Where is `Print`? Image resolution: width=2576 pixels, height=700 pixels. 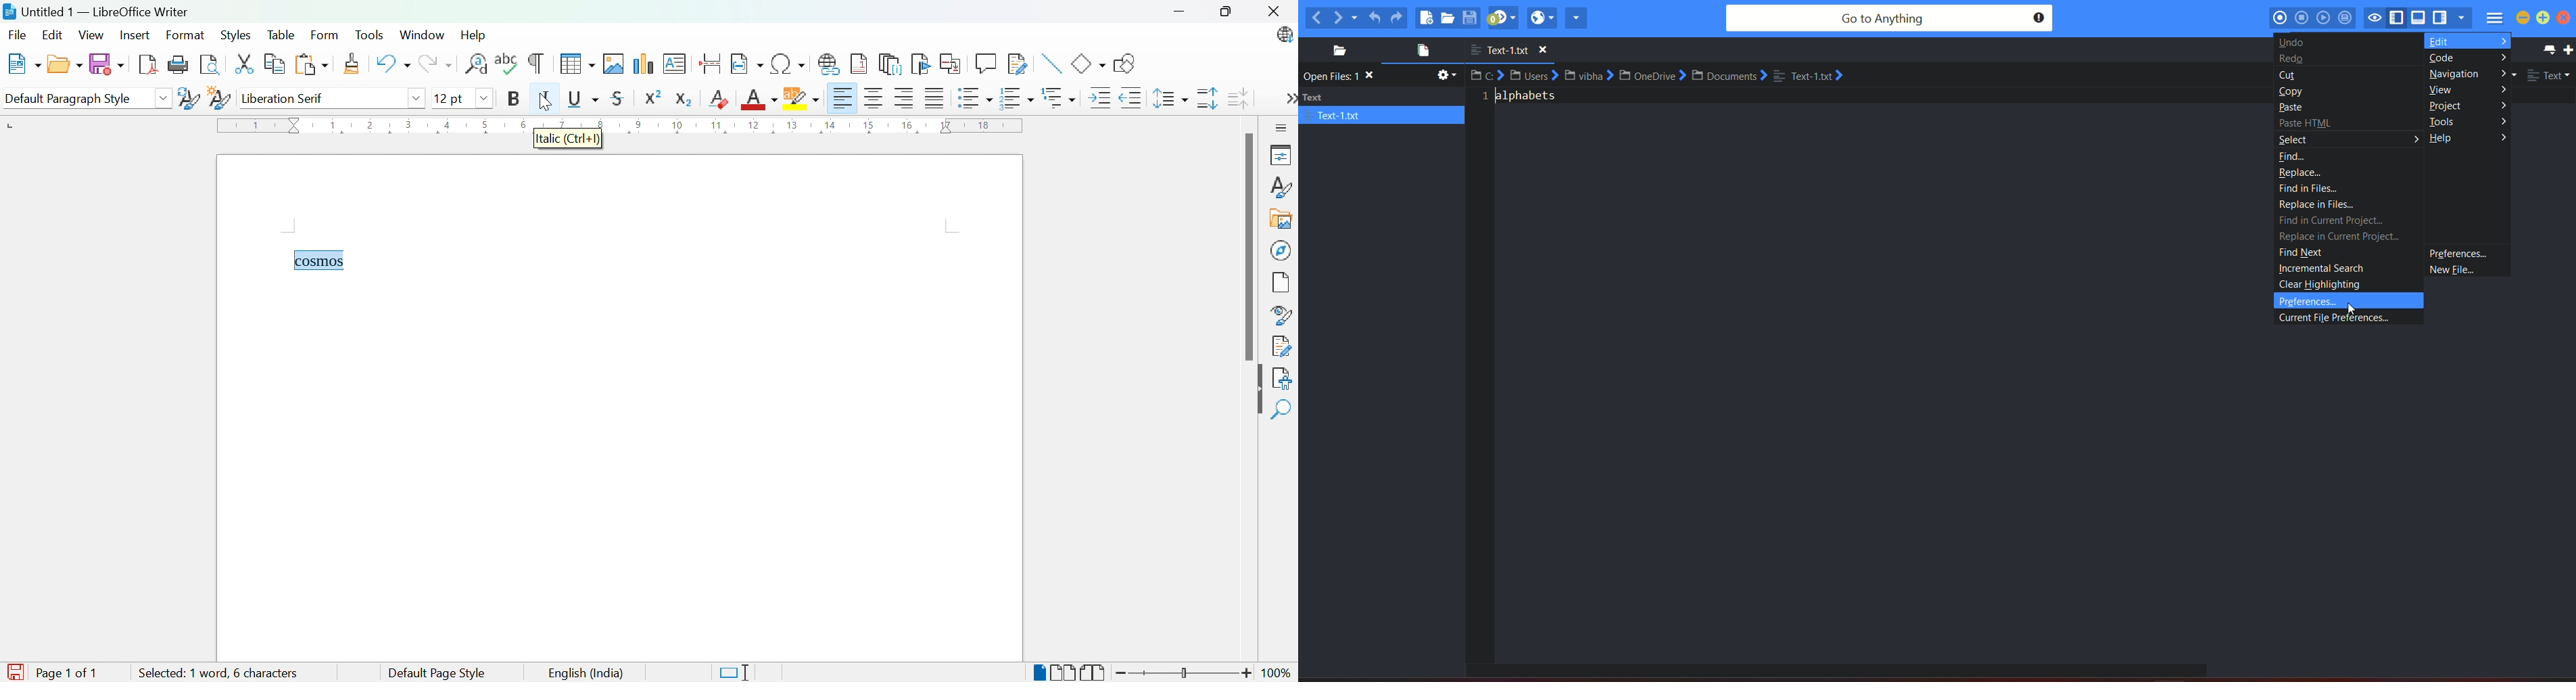
Print is located at coordinates (178, 64).